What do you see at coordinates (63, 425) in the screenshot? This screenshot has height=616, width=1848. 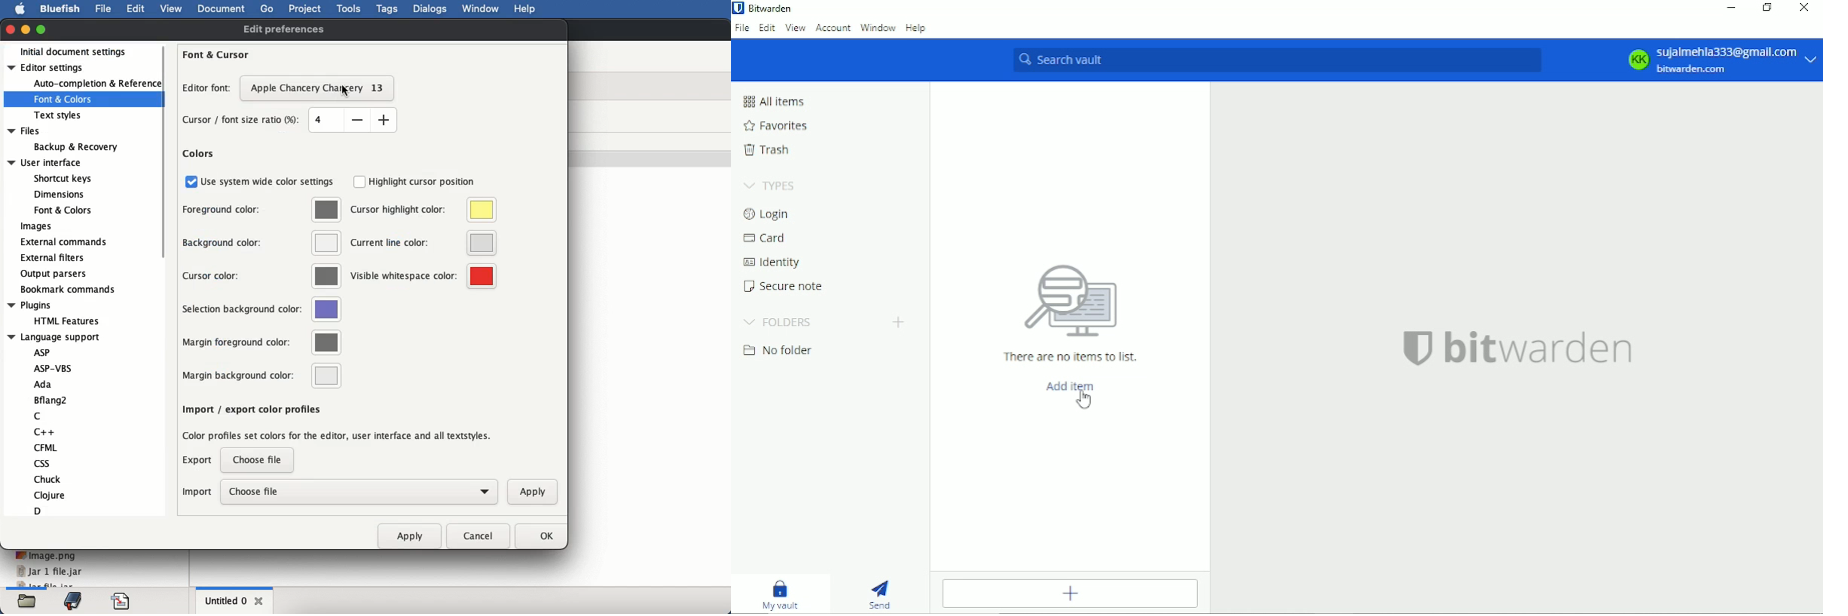 I see `language support` at bounding box center [63, 425].